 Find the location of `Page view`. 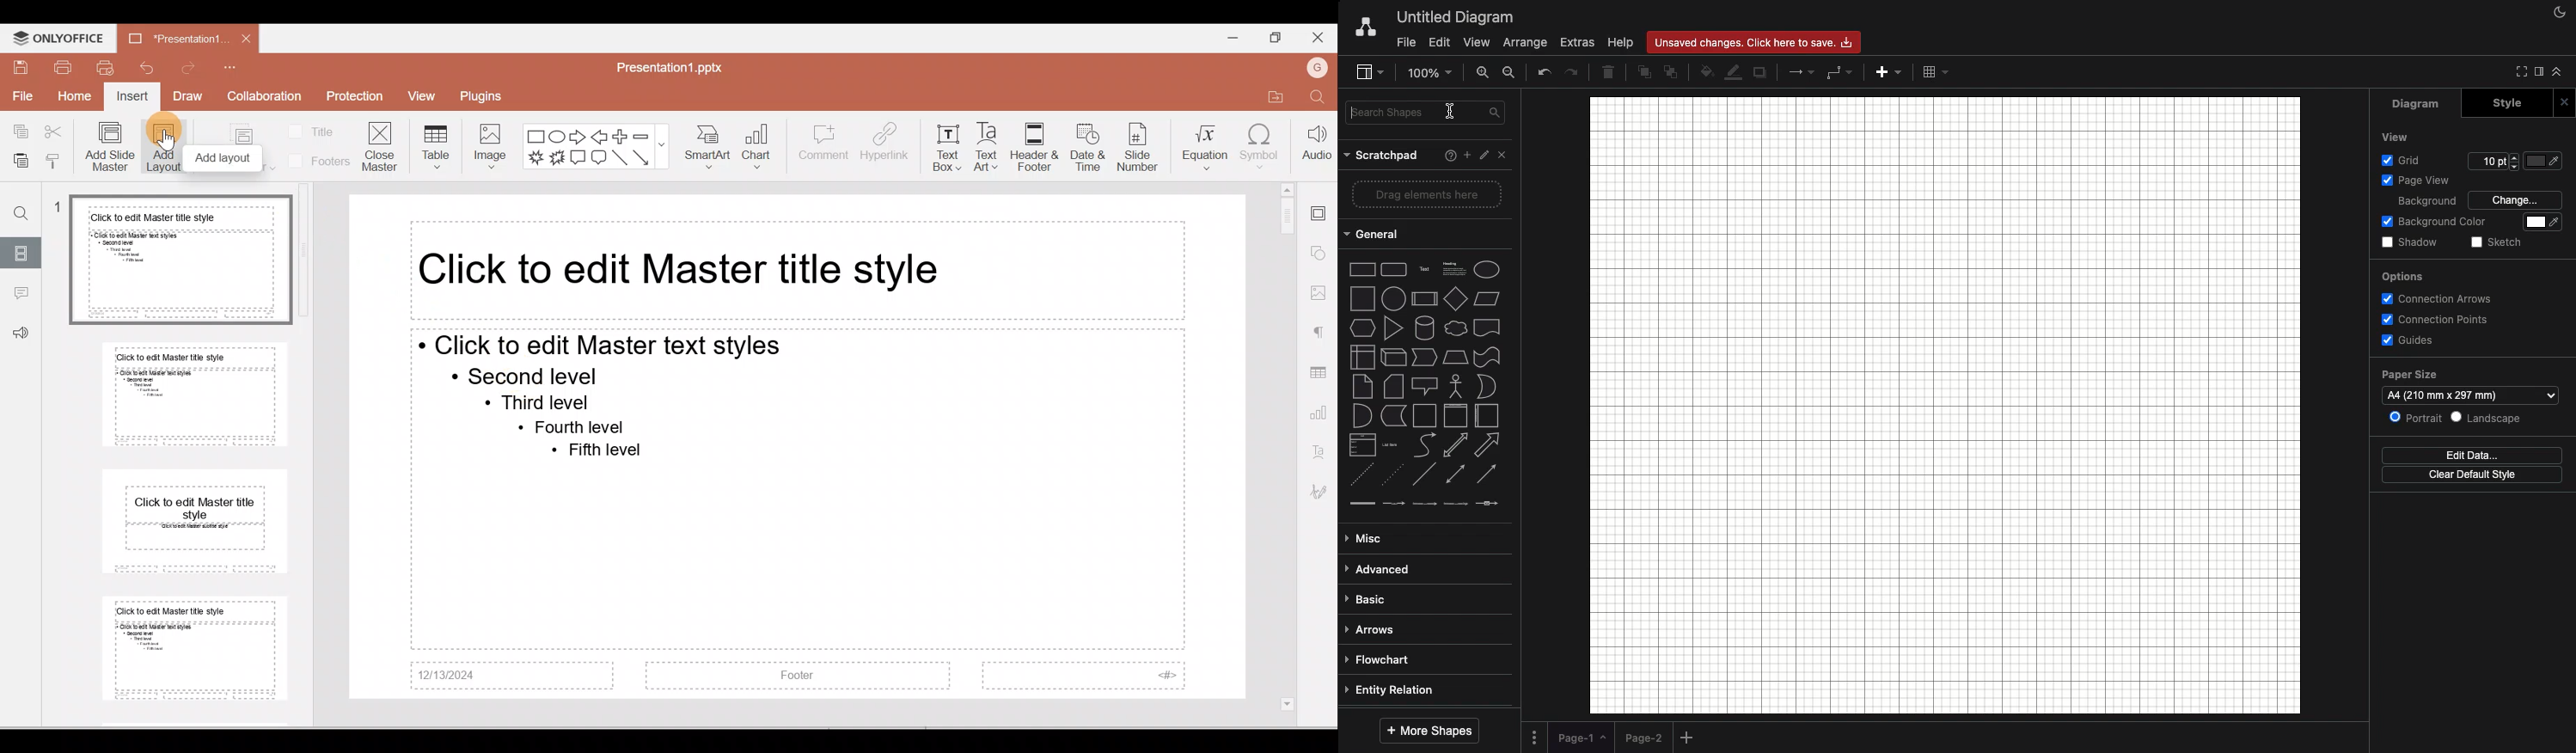

Page view is located at coordinates (2414, 180).